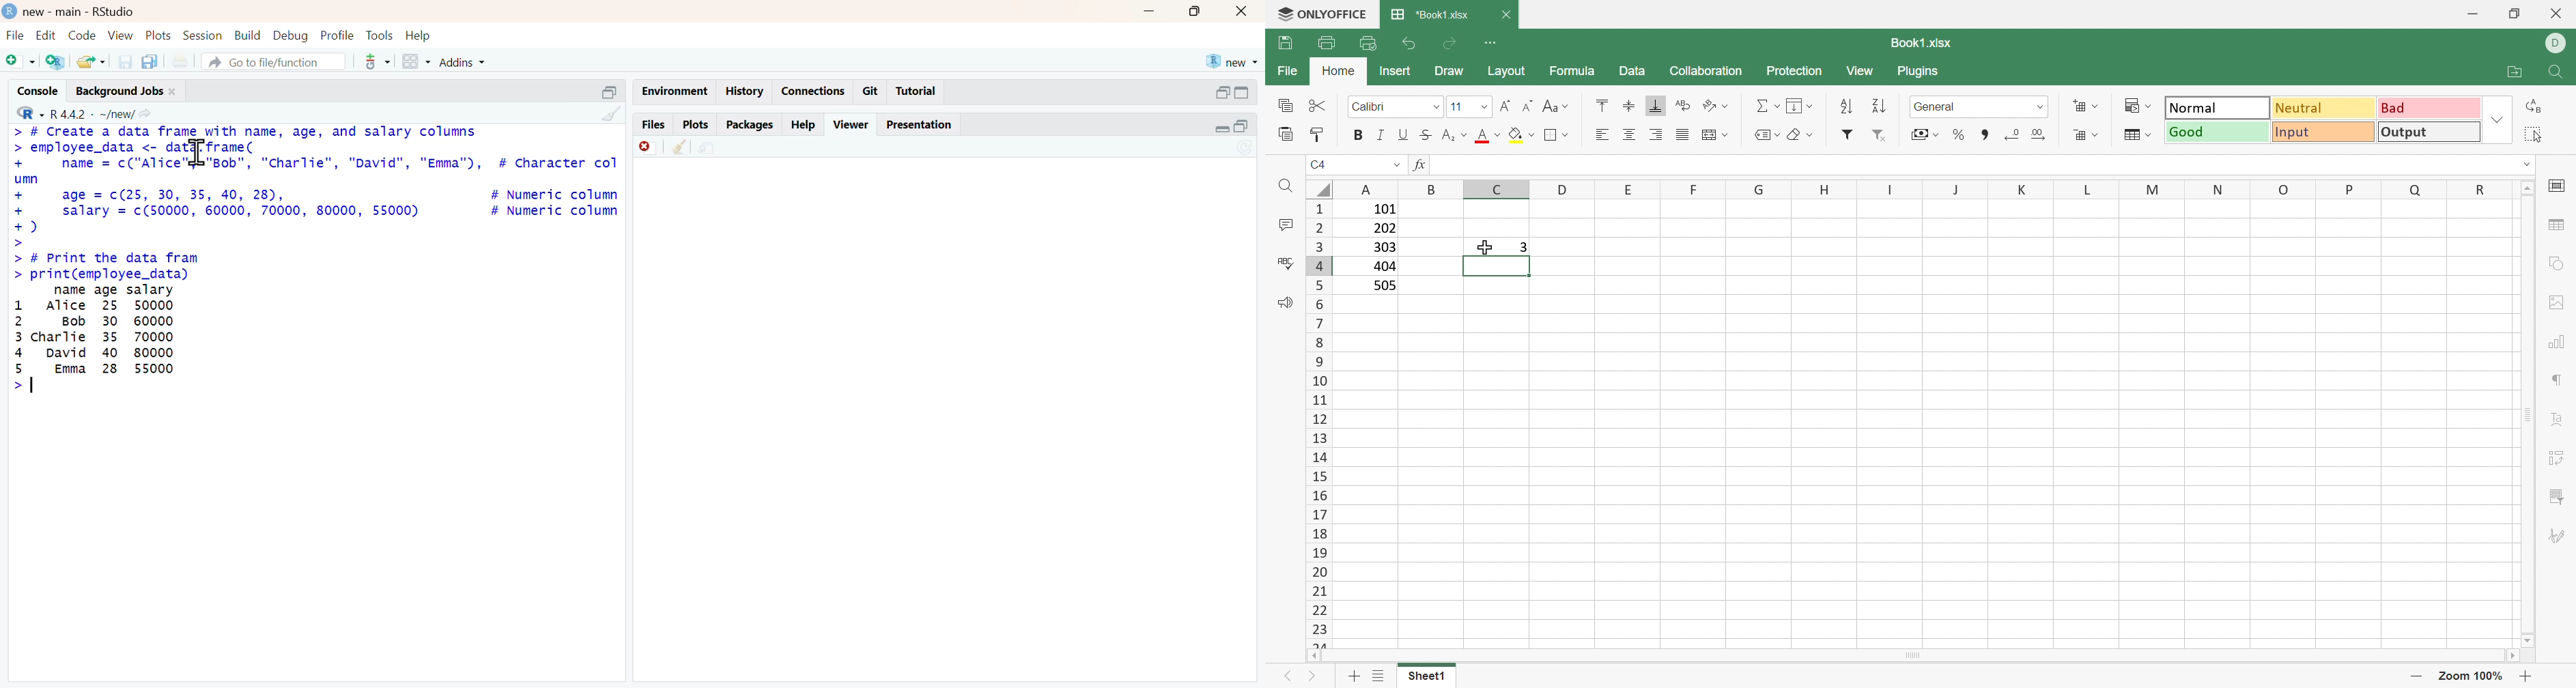 The height and width of the screenshot is (700, 2576). I want to click on Files, so click(654, 125).